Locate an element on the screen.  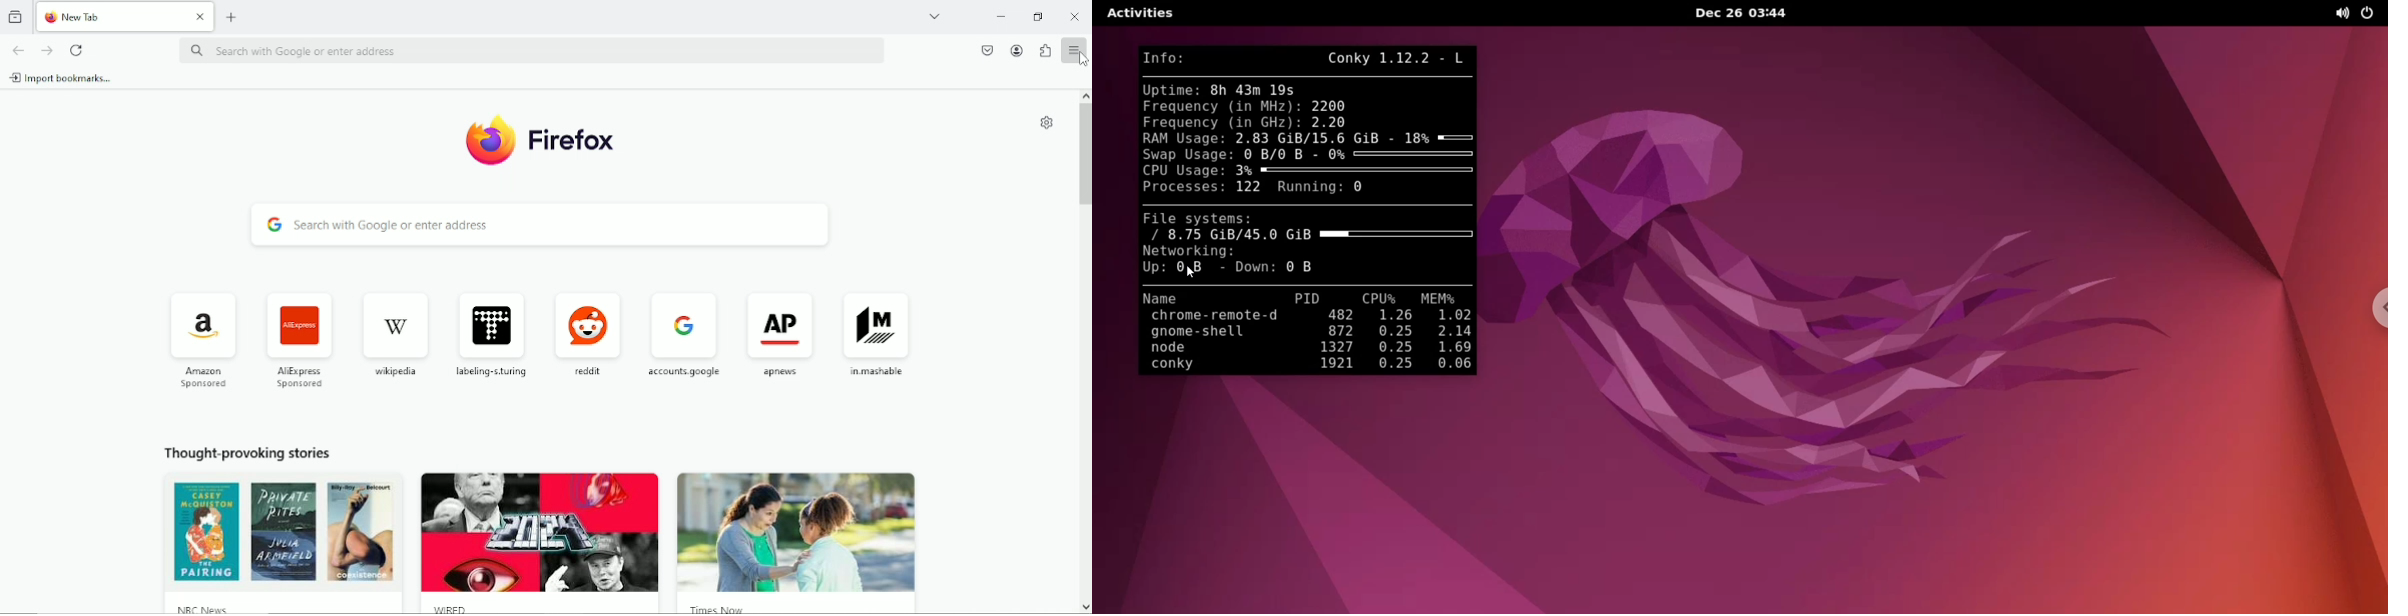
wikipedia is located at coordinates (399, 336).